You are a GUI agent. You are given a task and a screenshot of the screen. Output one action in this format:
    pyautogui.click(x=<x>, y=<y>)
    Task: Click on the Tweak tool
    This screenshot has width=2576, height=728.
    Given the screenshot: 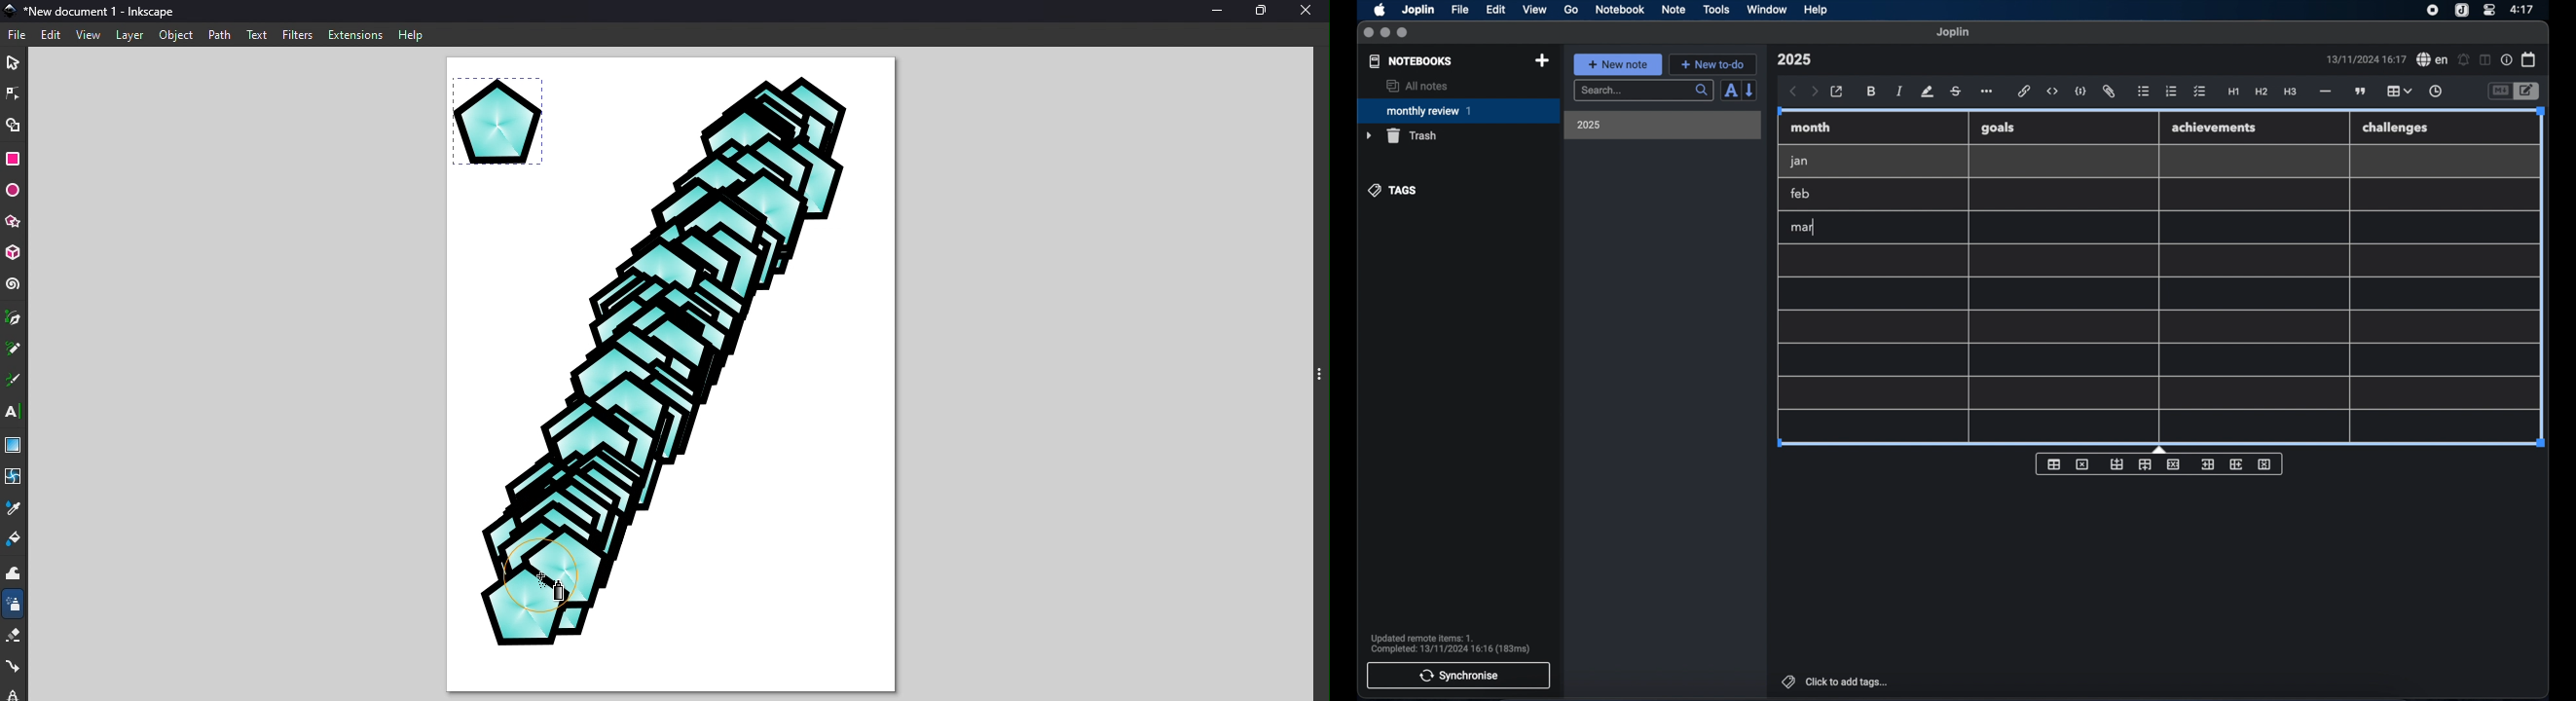 What is the action you would take?
    pyautogui.click(x=18, y=575)
    